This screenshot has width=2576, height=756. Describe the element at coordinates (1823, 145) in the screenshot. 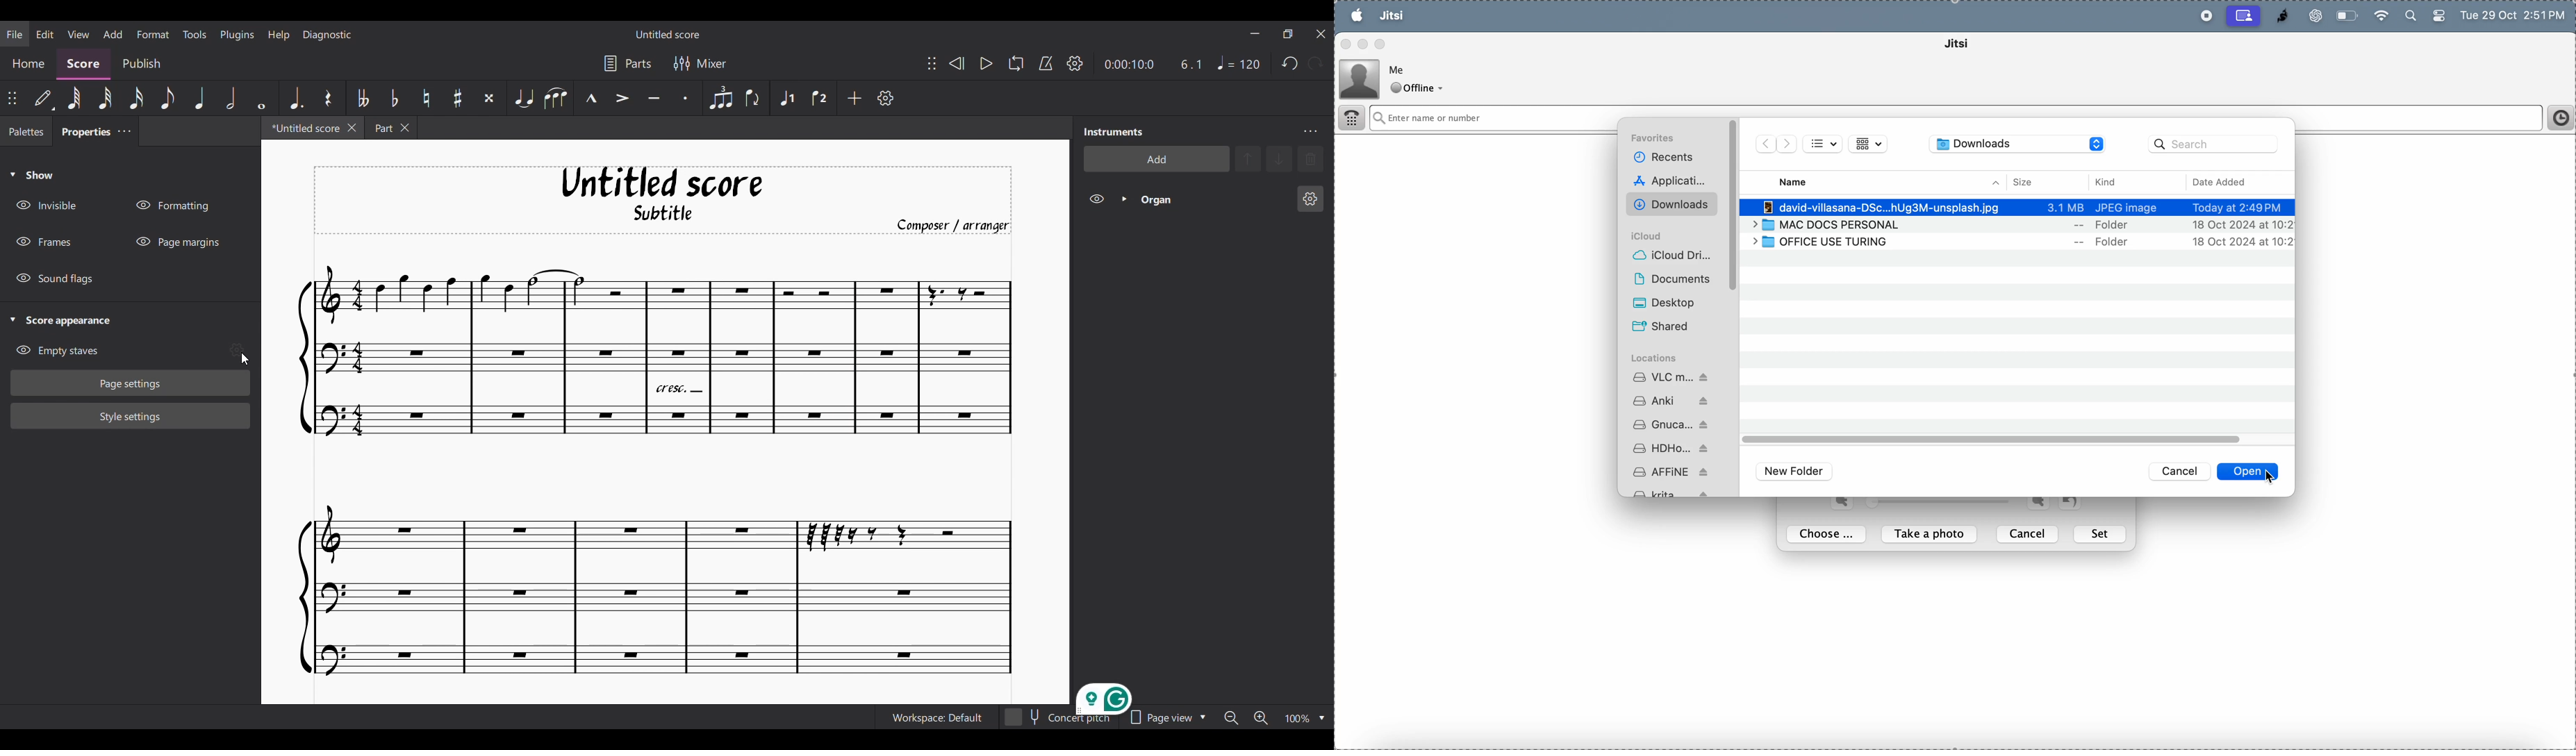

I see `bullet list` at that location.